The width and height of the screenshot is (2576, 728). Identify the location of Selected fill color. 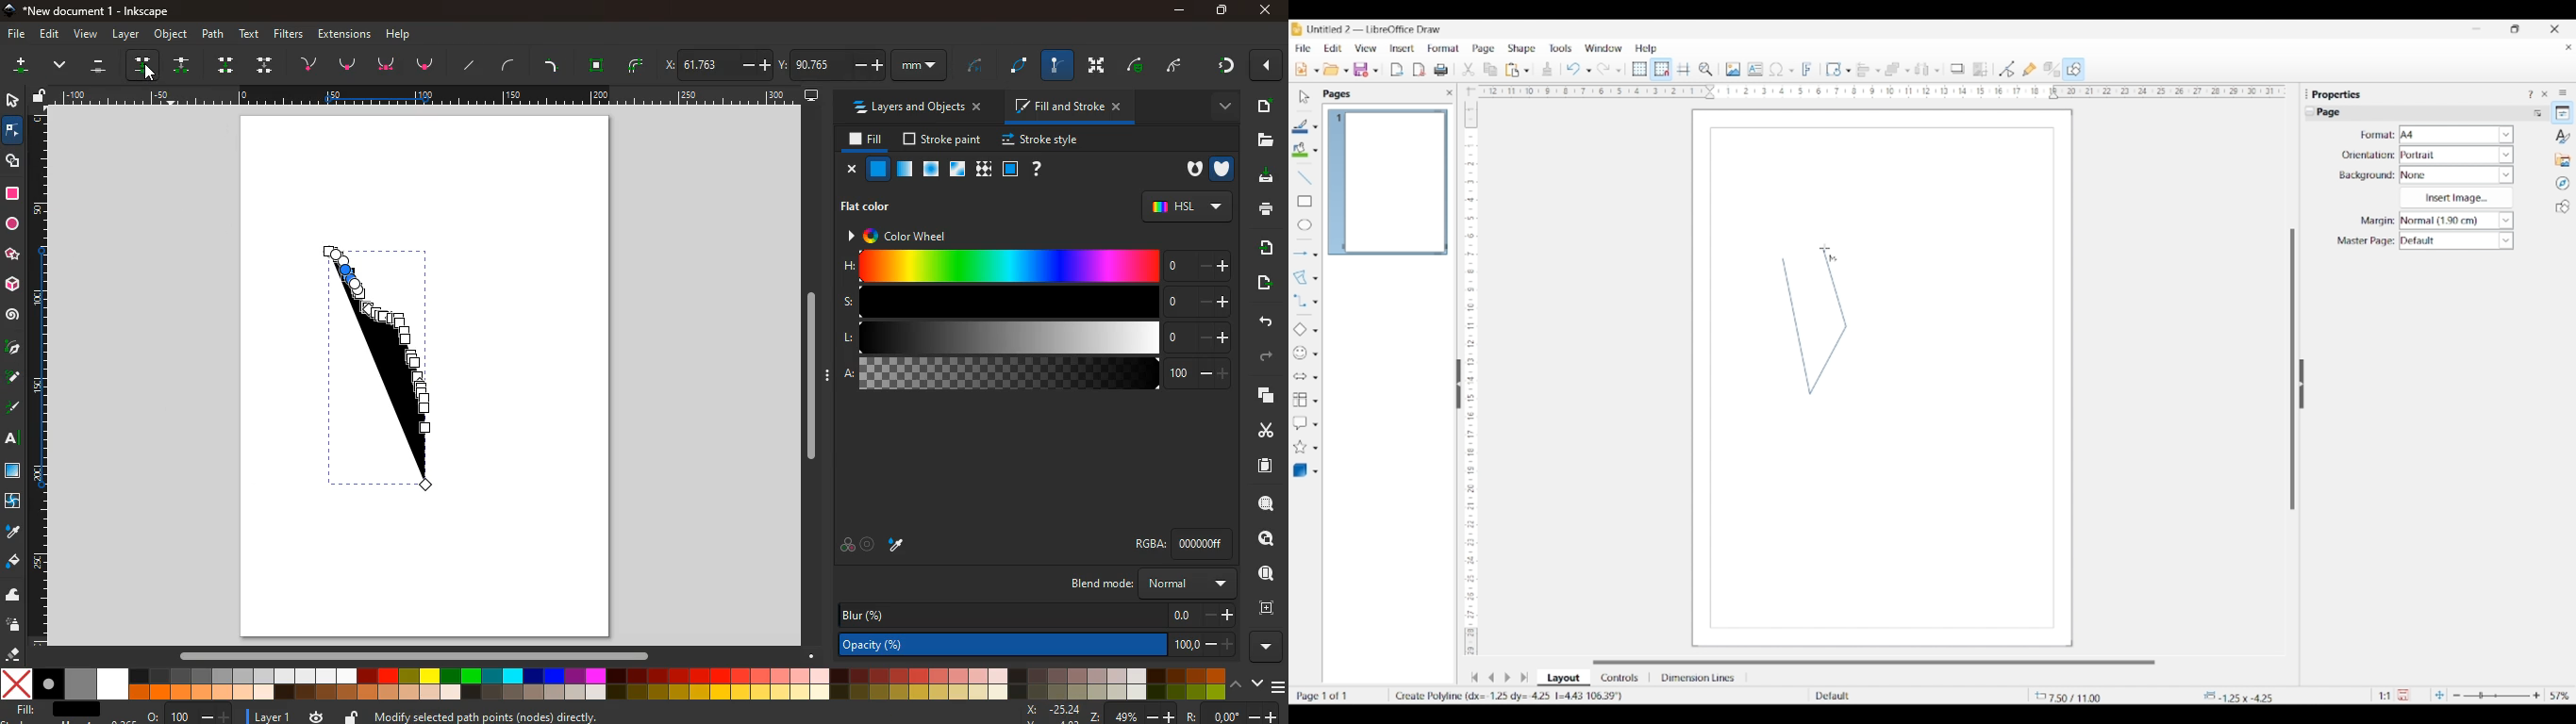
(1300, 149).